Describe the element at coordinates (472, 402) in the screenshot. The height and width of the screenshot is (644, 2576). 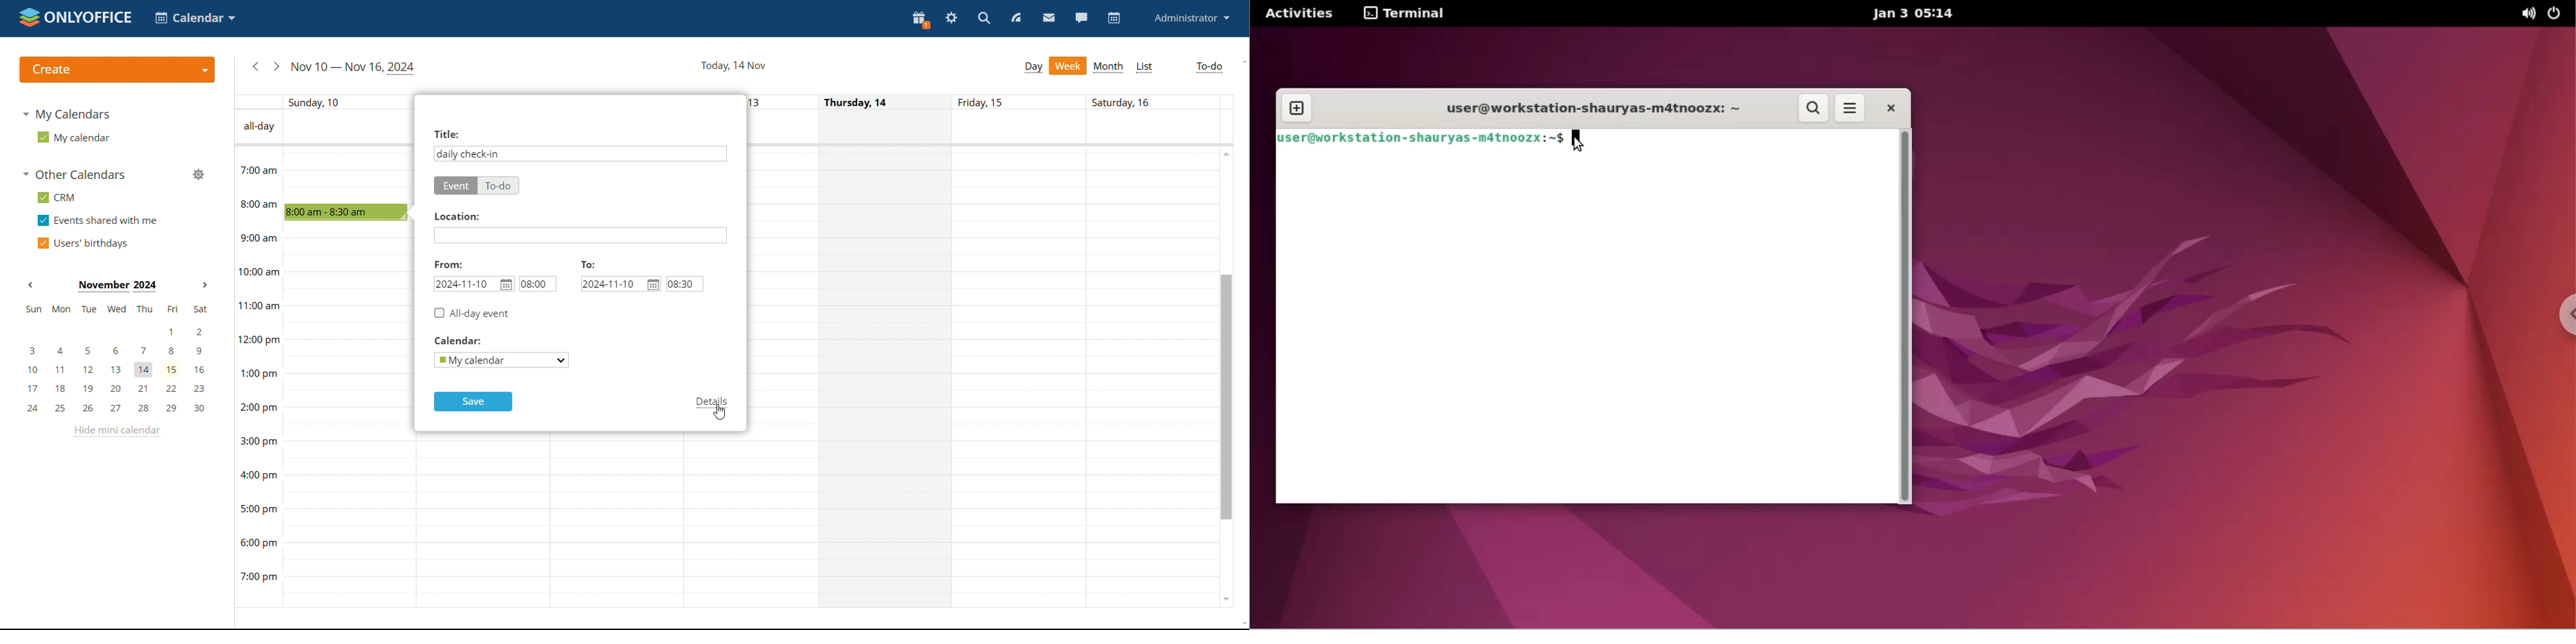
I see `save` at that location.